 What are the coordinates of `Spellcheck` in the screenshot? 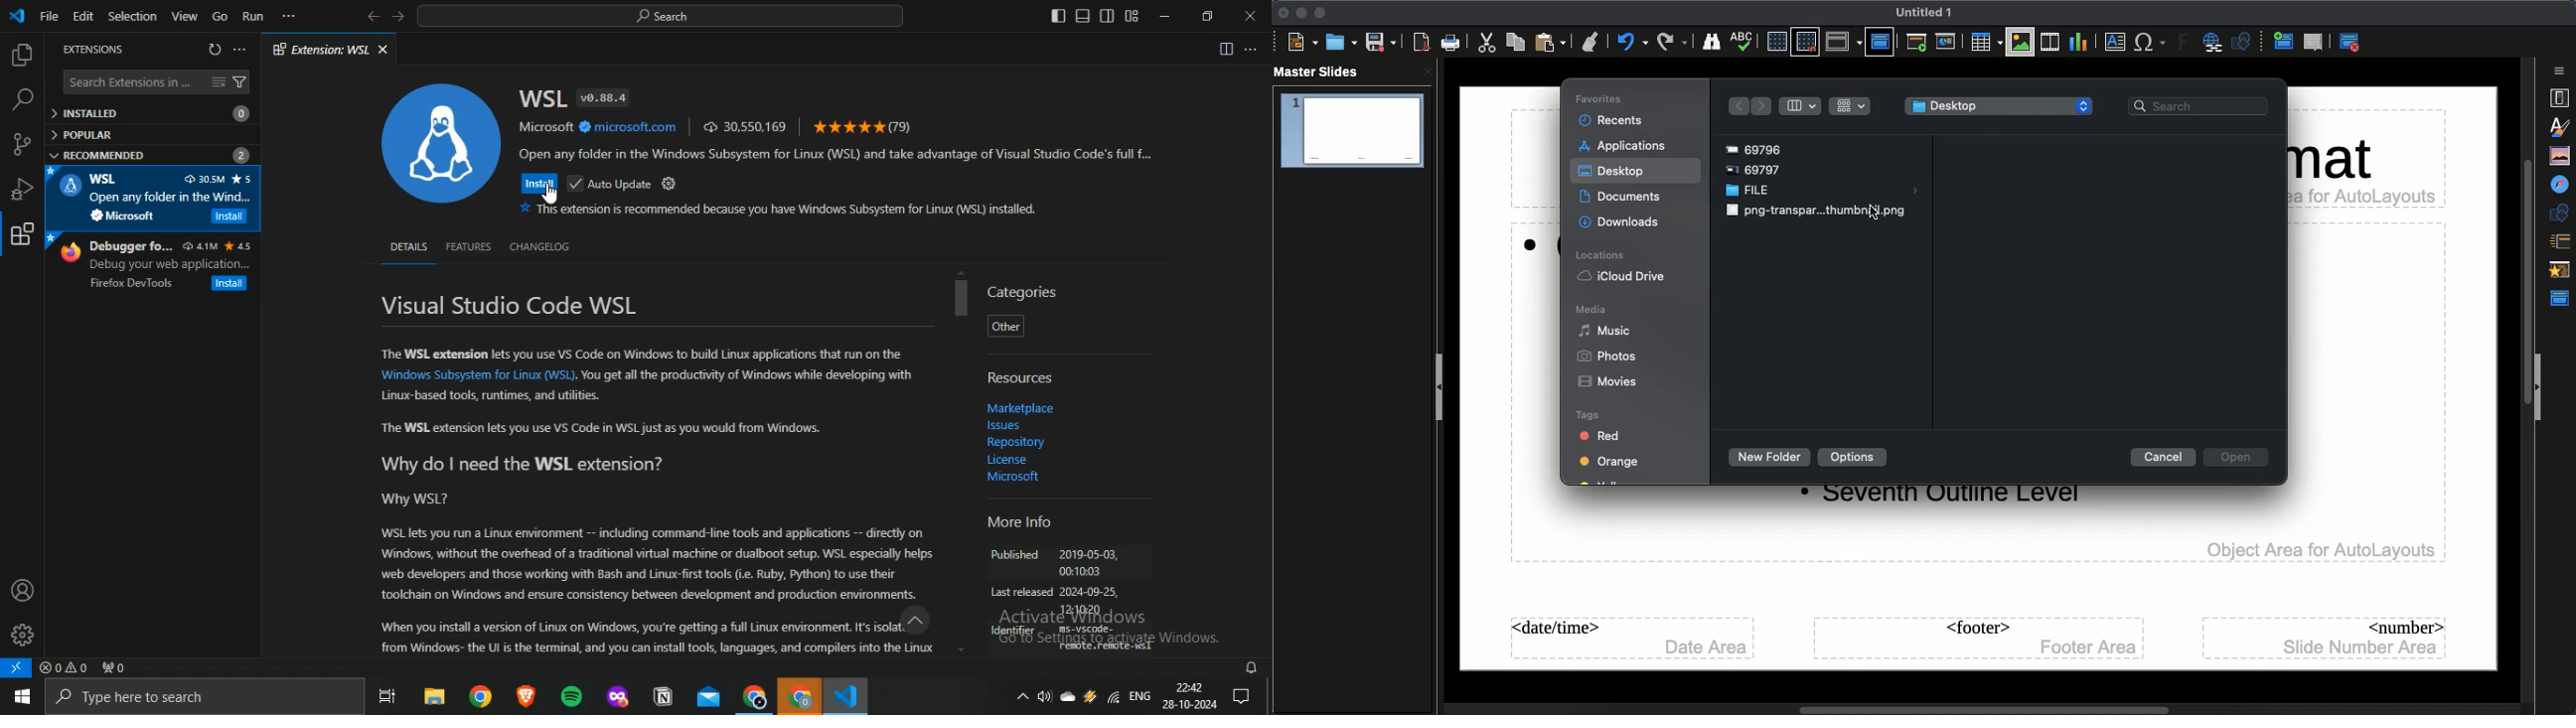 It's located at (1743, 40).